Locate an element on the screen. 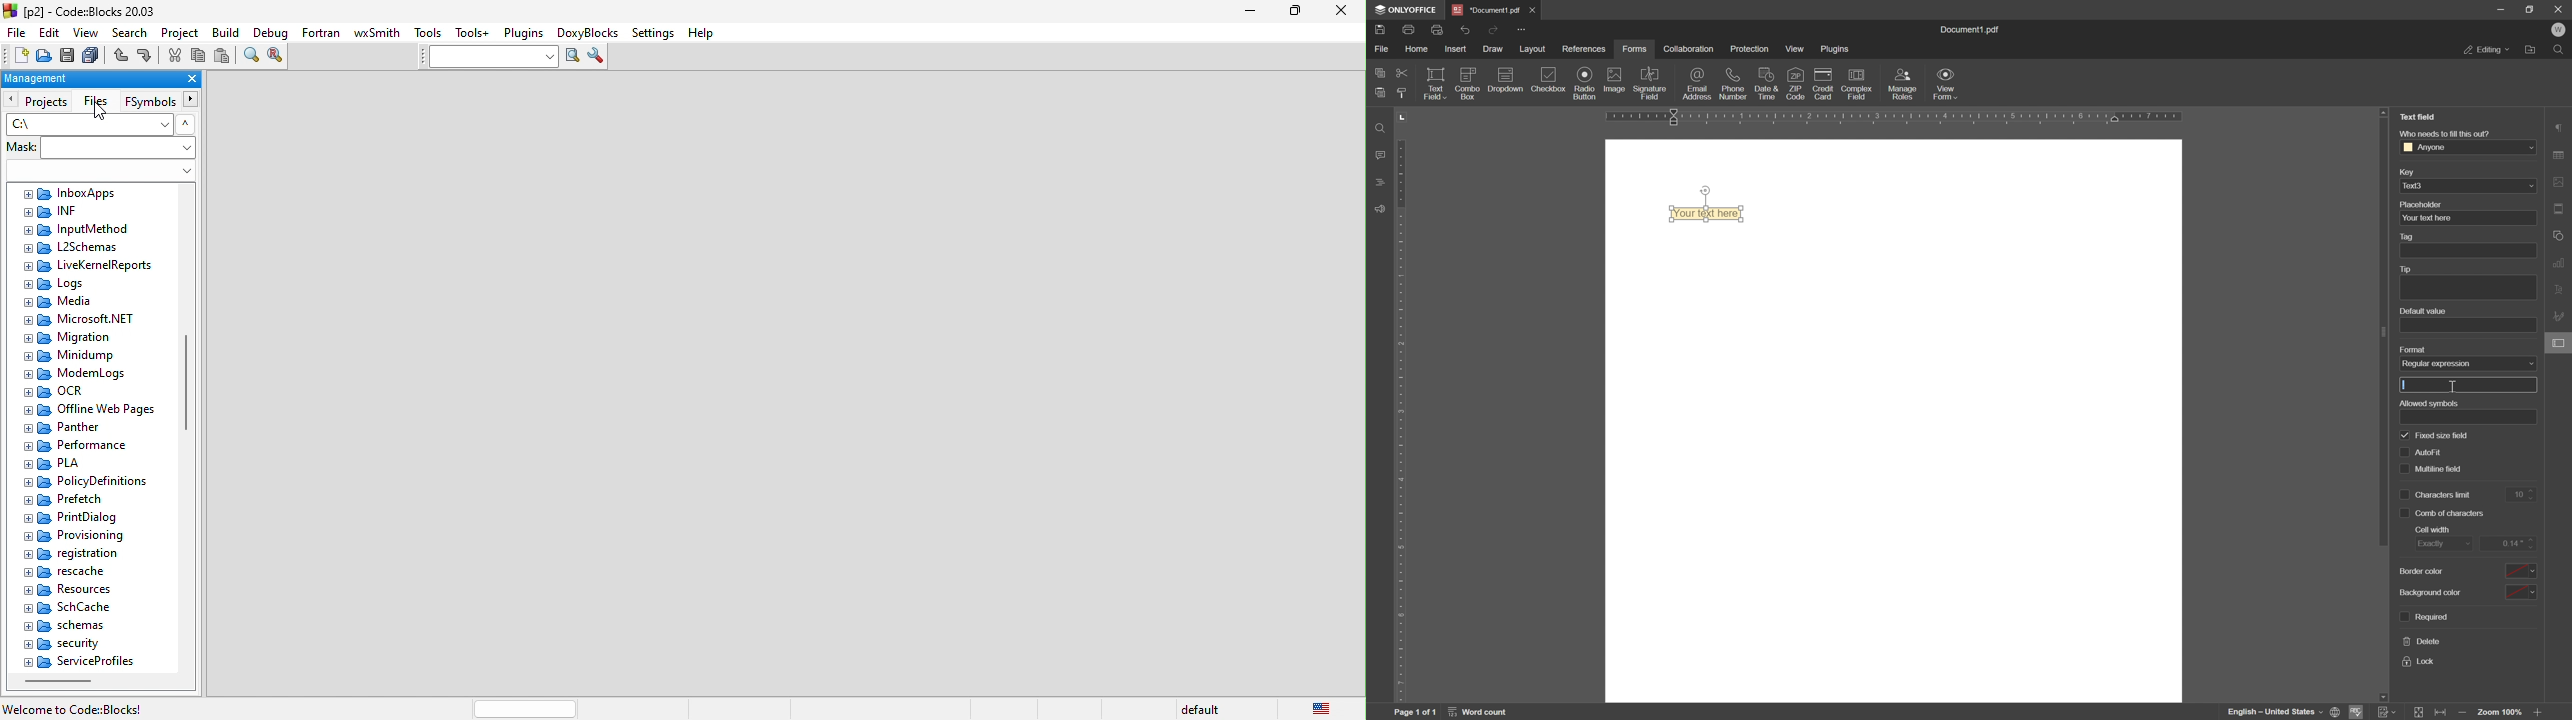 This screenshot has height=728, width=2576. manage roles is located at coordinates (1904, 83).